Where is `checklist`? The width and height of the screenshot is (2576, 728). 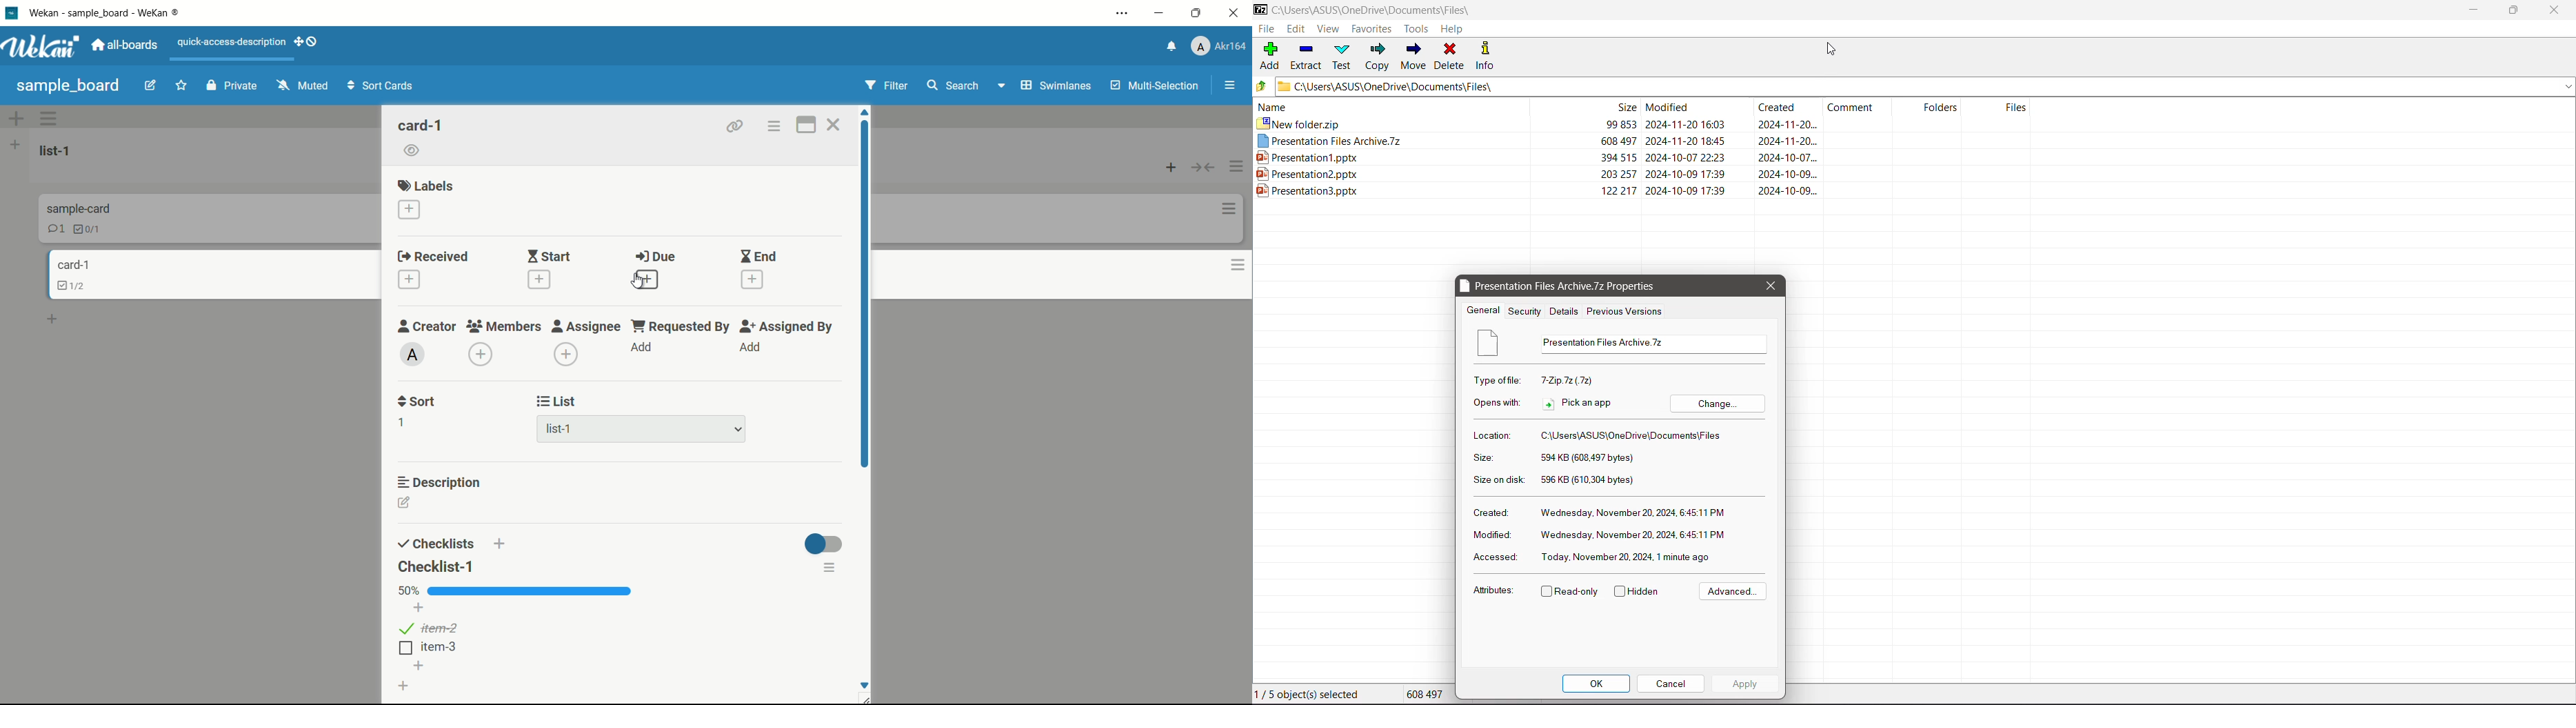
checklist is located at coordinates (68, 287).